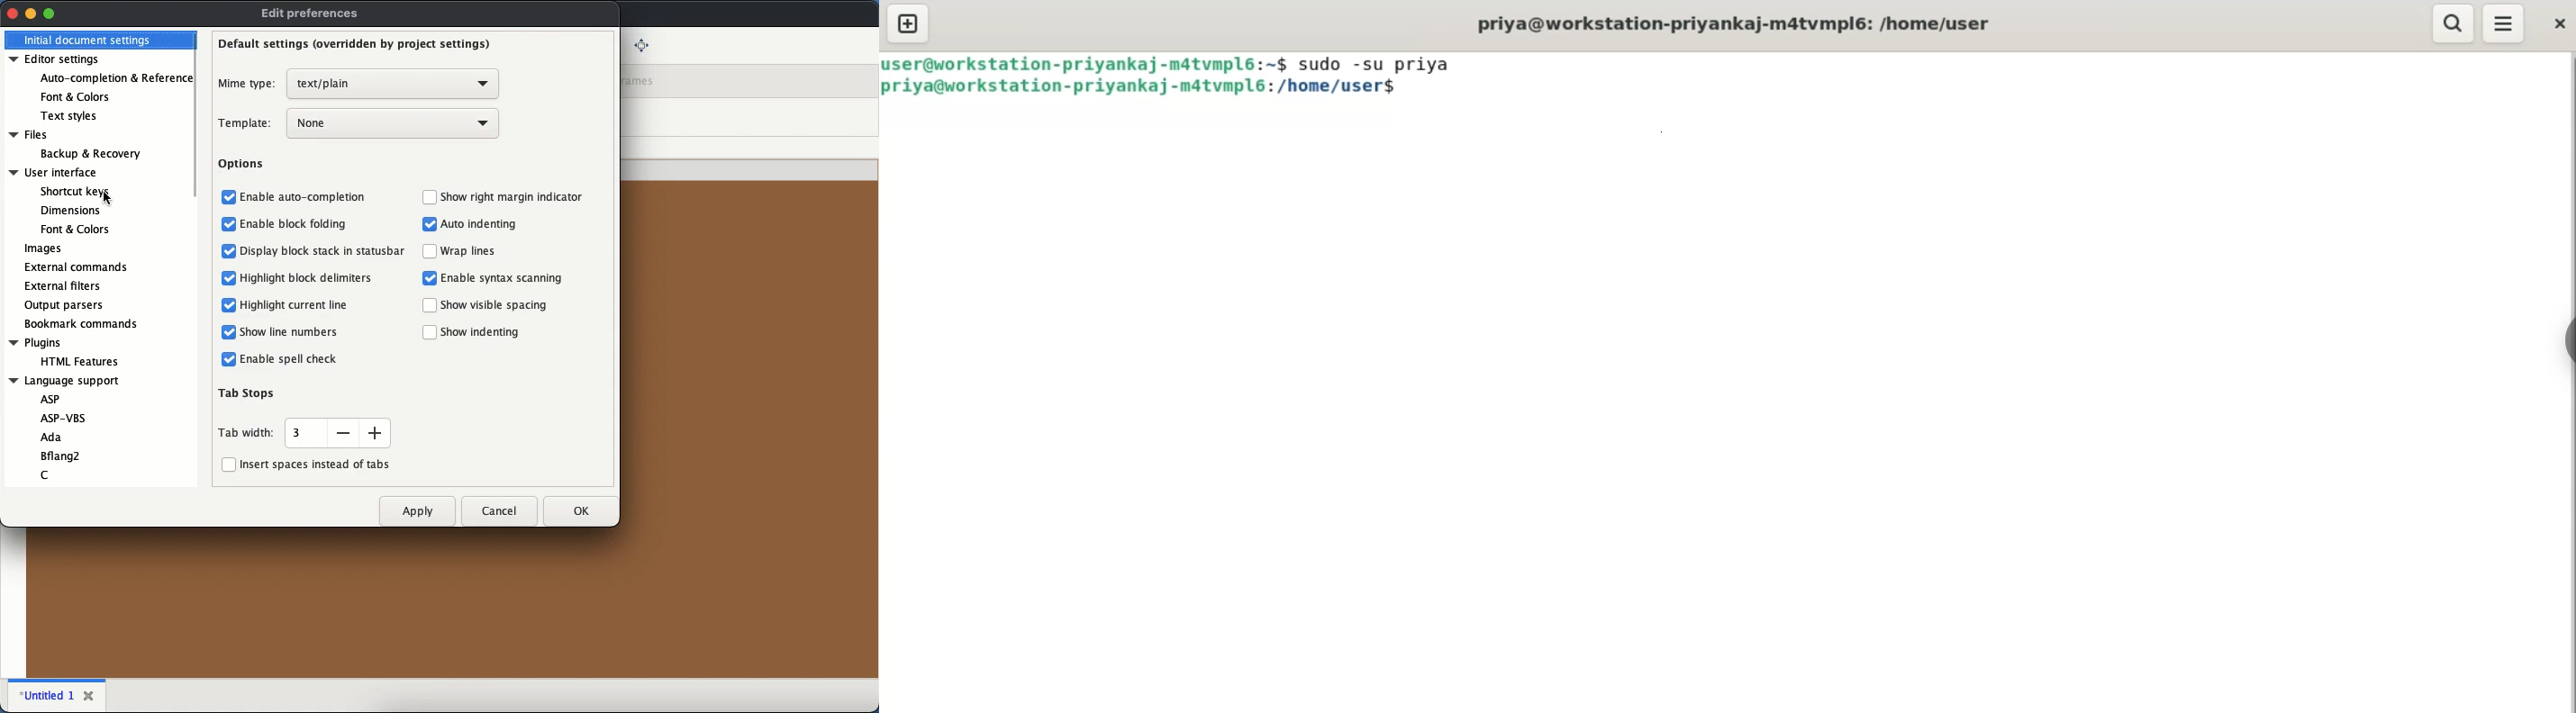 The width and height of the screenshot is (2576, 728). I want to click on Show indenting, so click(484, 331).